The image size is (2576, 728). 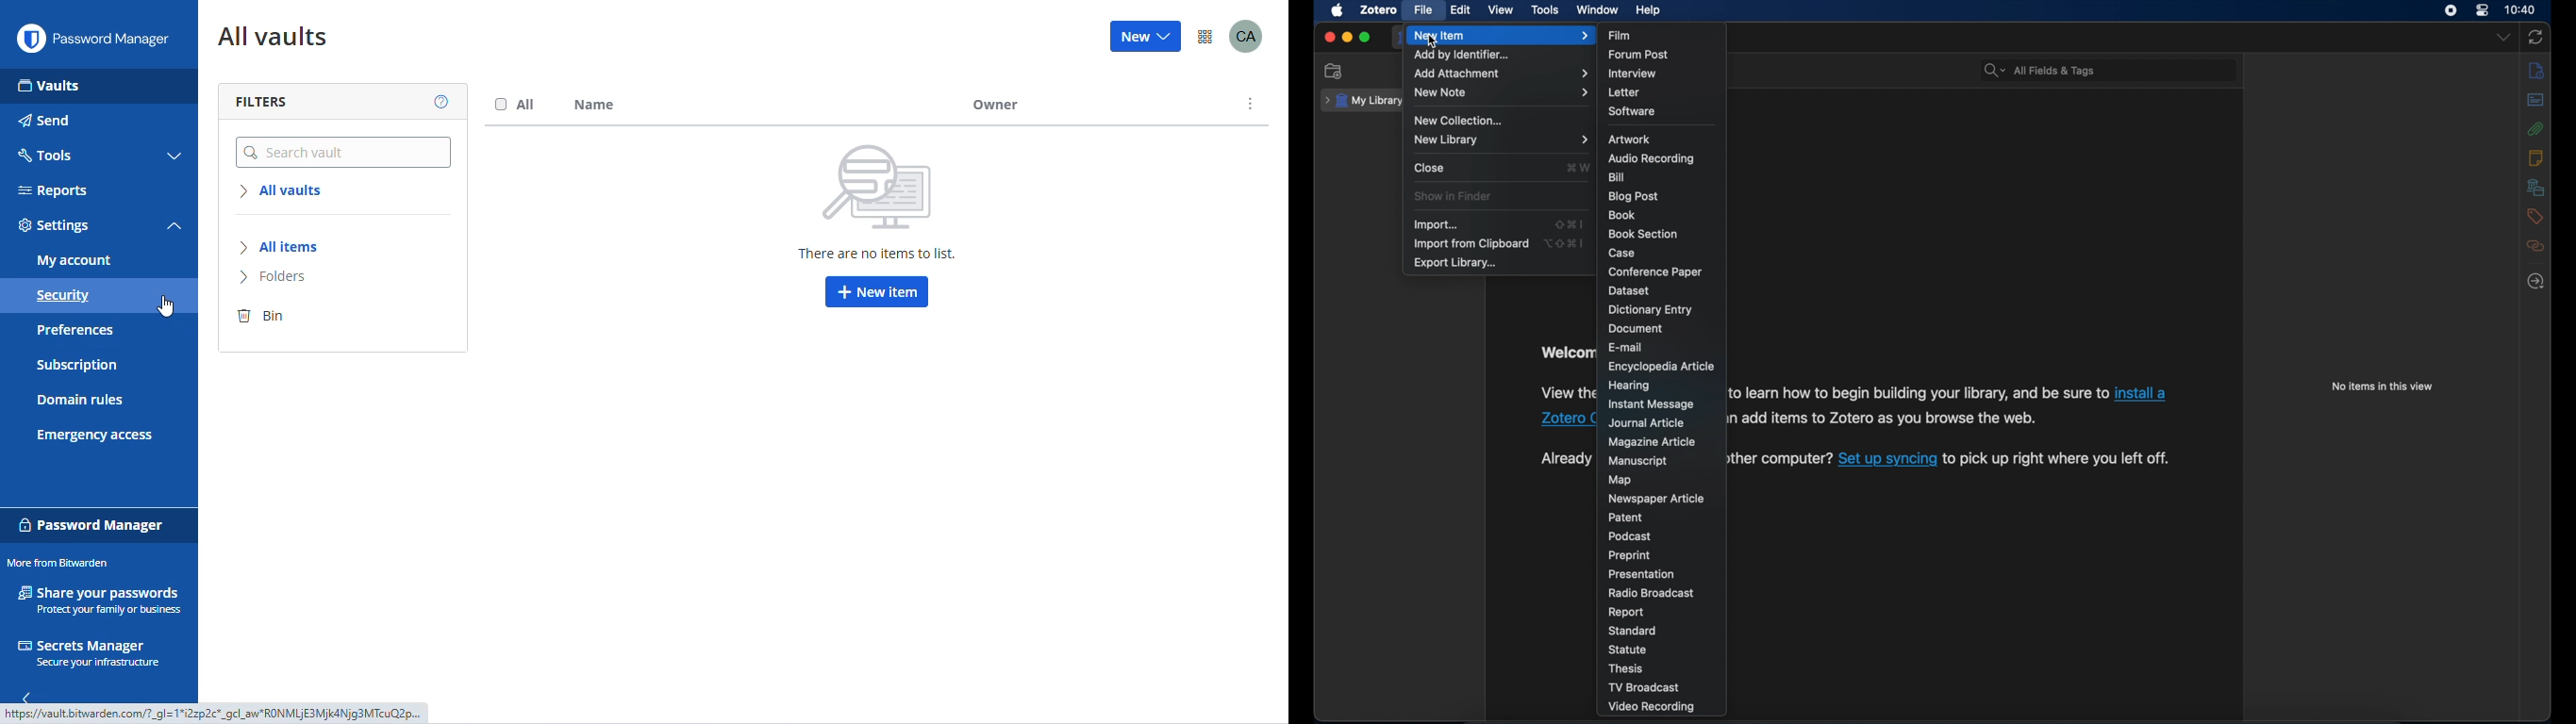 What do you see at coordinates (1628, 290) in the screenshot?
I see `dataset` at bounding box center [1628, 290].